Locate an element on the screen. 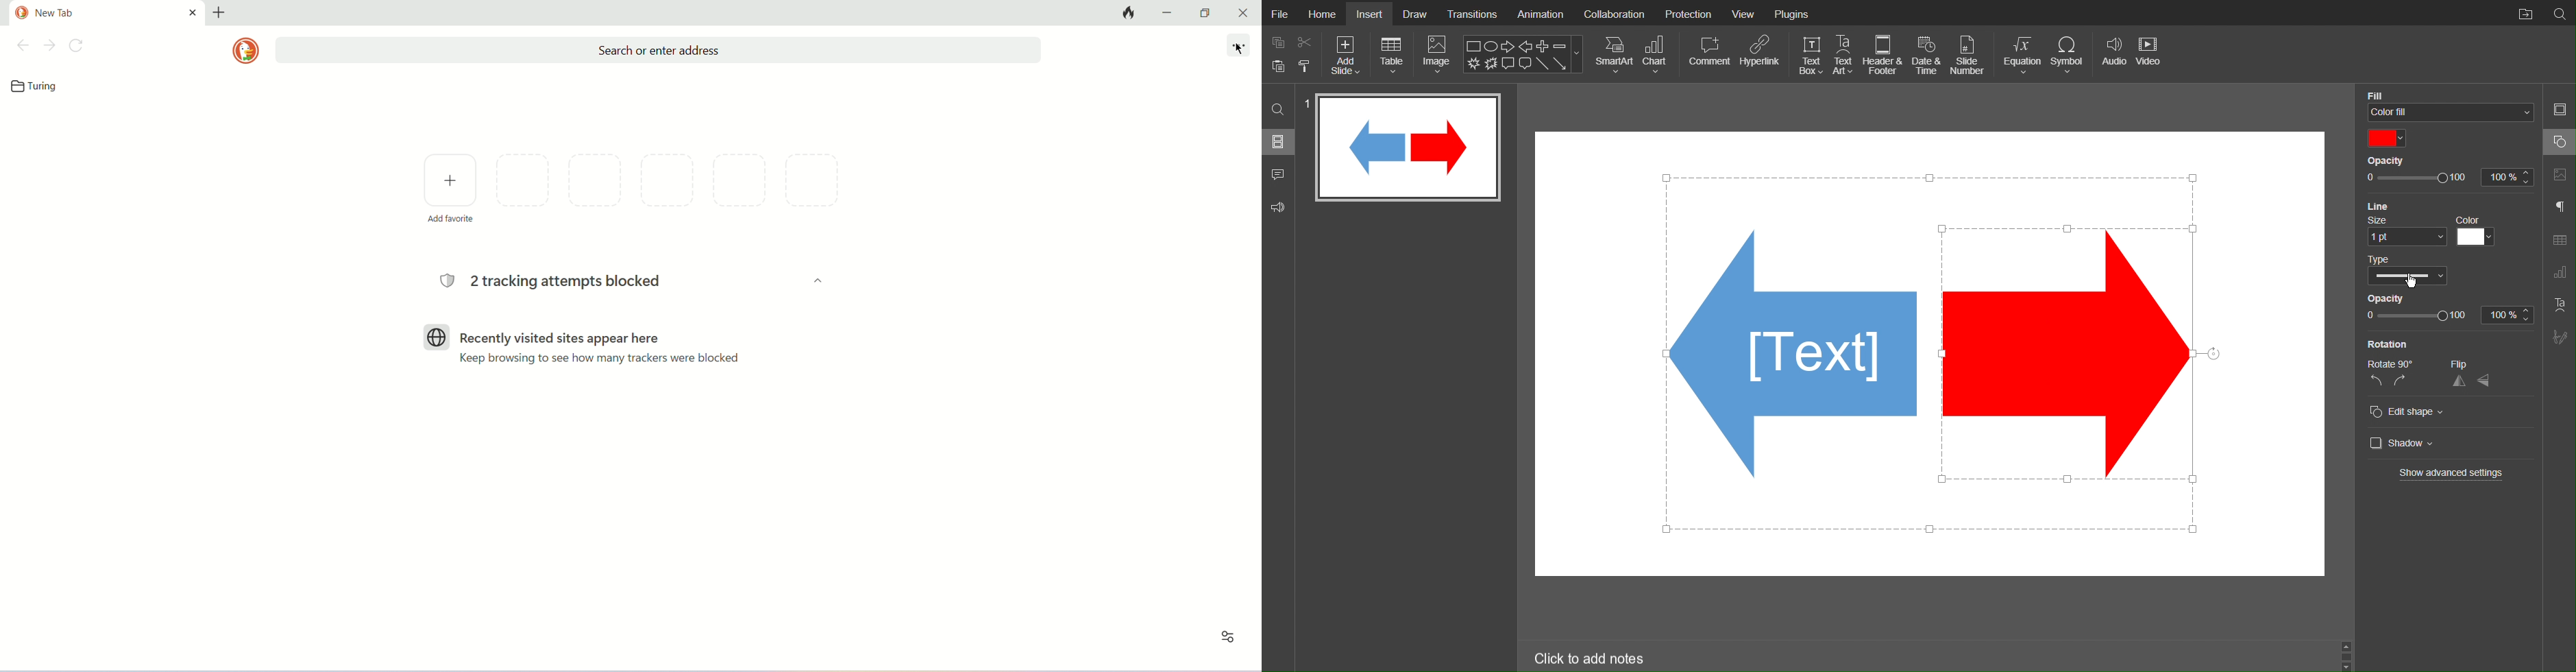  Open File Location is located at coordinates (2522, 12).